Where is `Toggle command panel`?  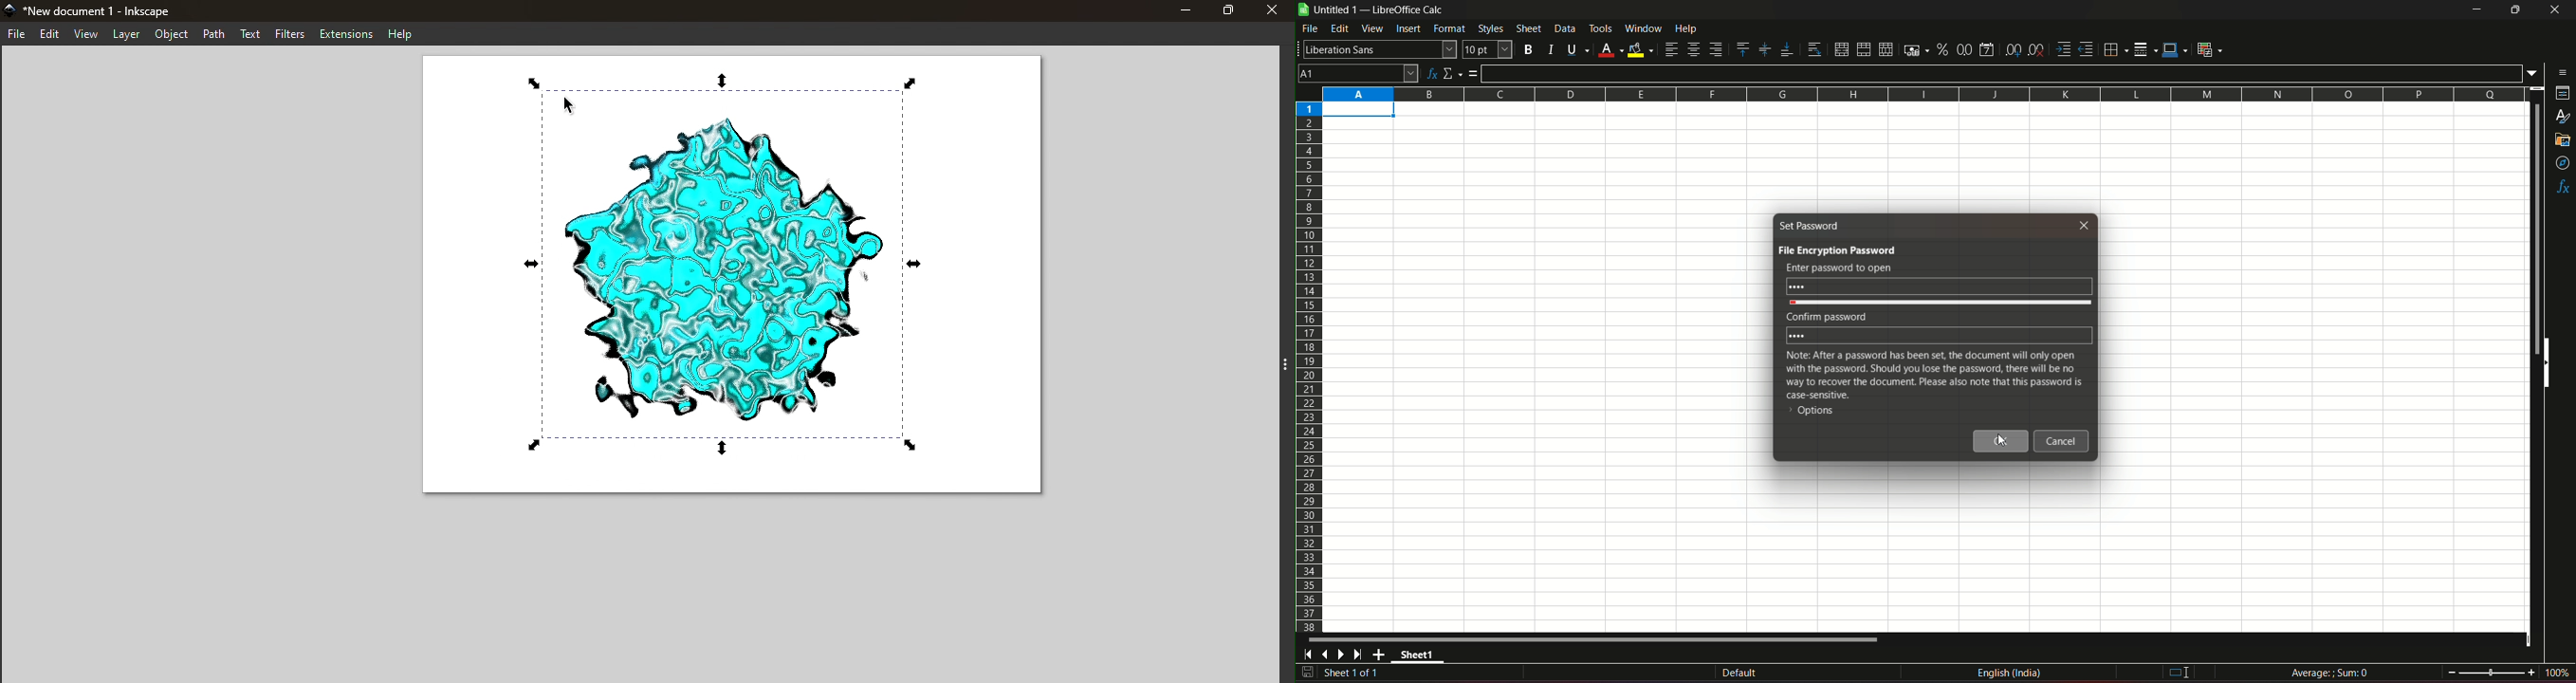
Toggle command panel is located at coordinates (1271, 366).